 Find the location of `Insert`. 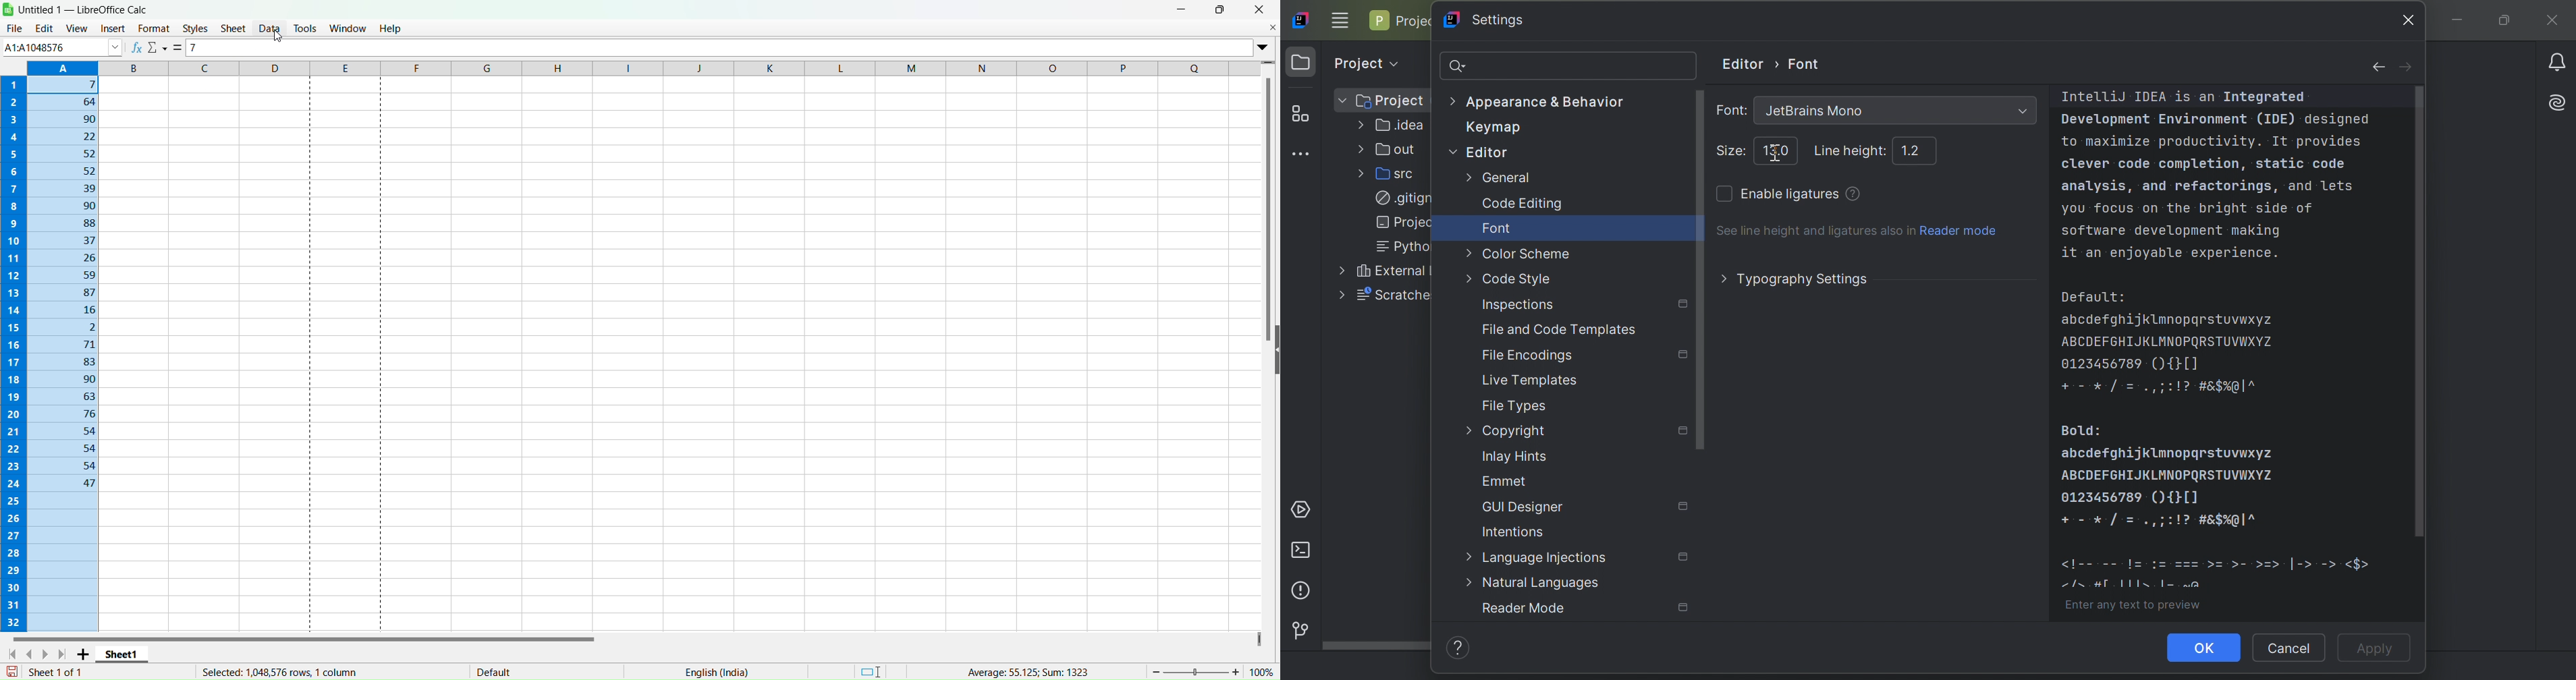

Insert is located at coordinates (111, 29).